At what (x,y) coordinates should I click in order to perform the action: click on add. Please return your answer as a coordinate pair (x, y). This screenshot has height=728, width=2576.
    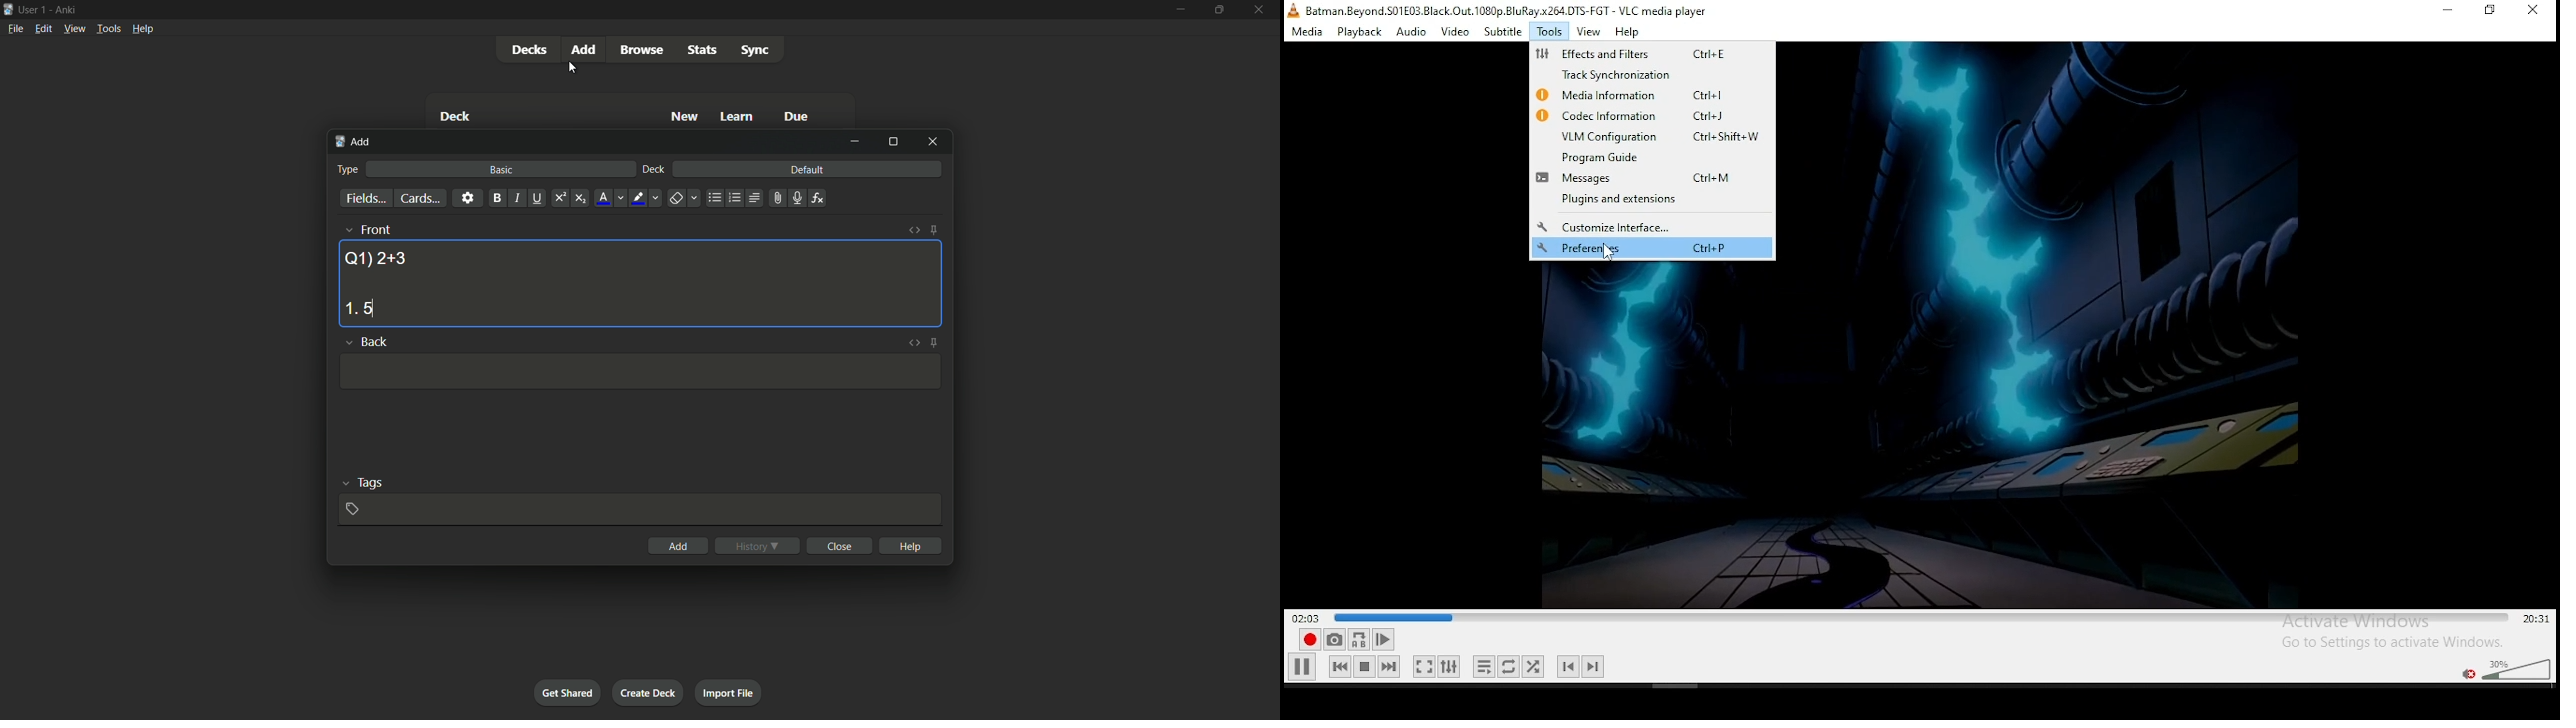
    Looking at the image, I should click on (586, 49).